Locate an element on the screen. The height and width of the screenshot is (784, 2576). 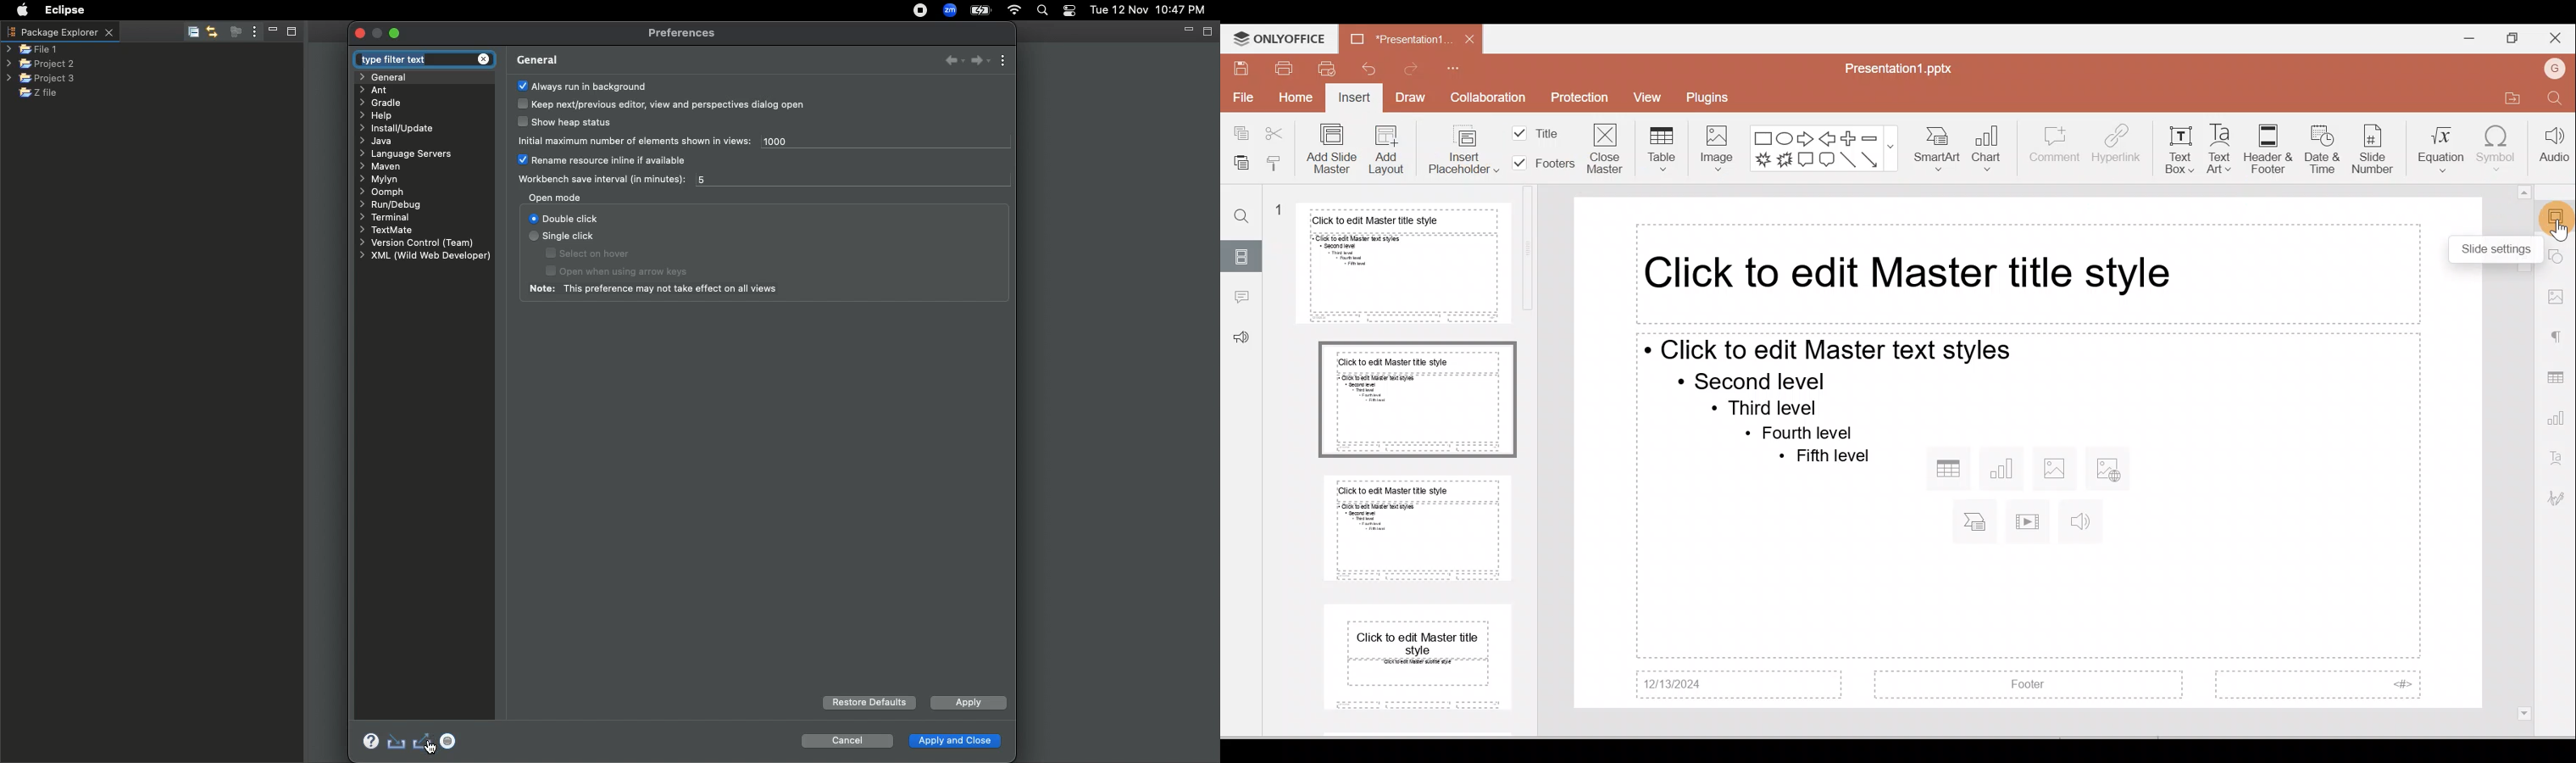
Plus is located at coordinates (1849, 137).